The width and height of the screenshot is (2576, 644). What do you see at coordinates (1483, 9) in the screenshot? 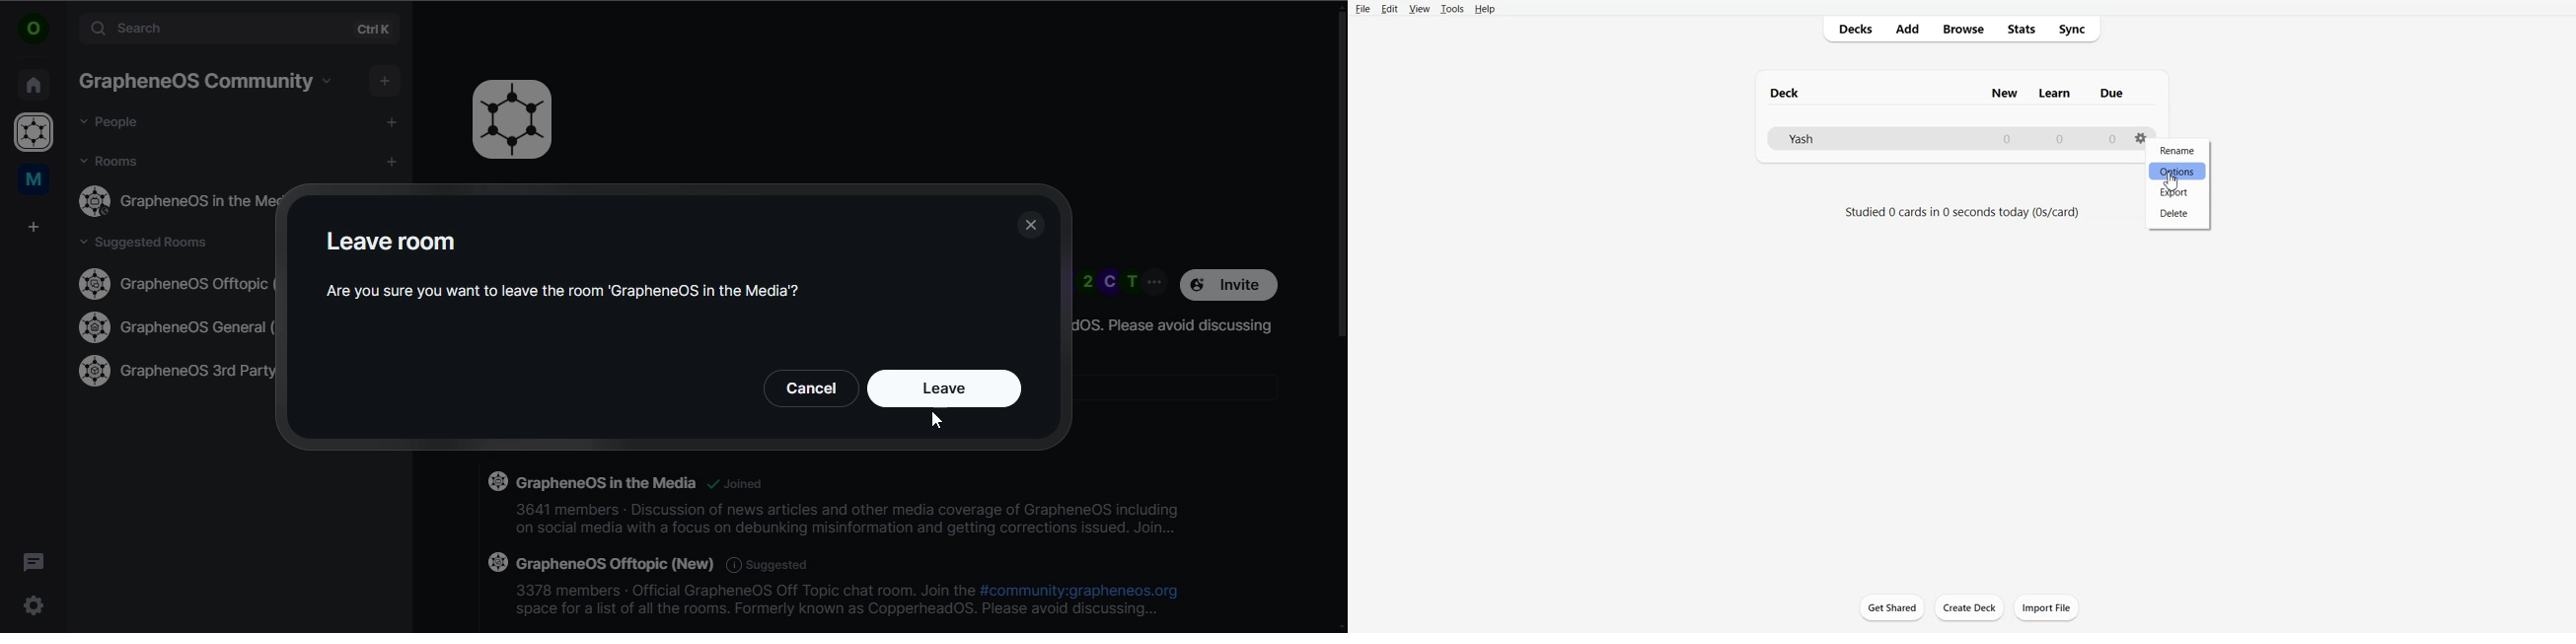
I see `Help` at bounding box center [1483, 9].